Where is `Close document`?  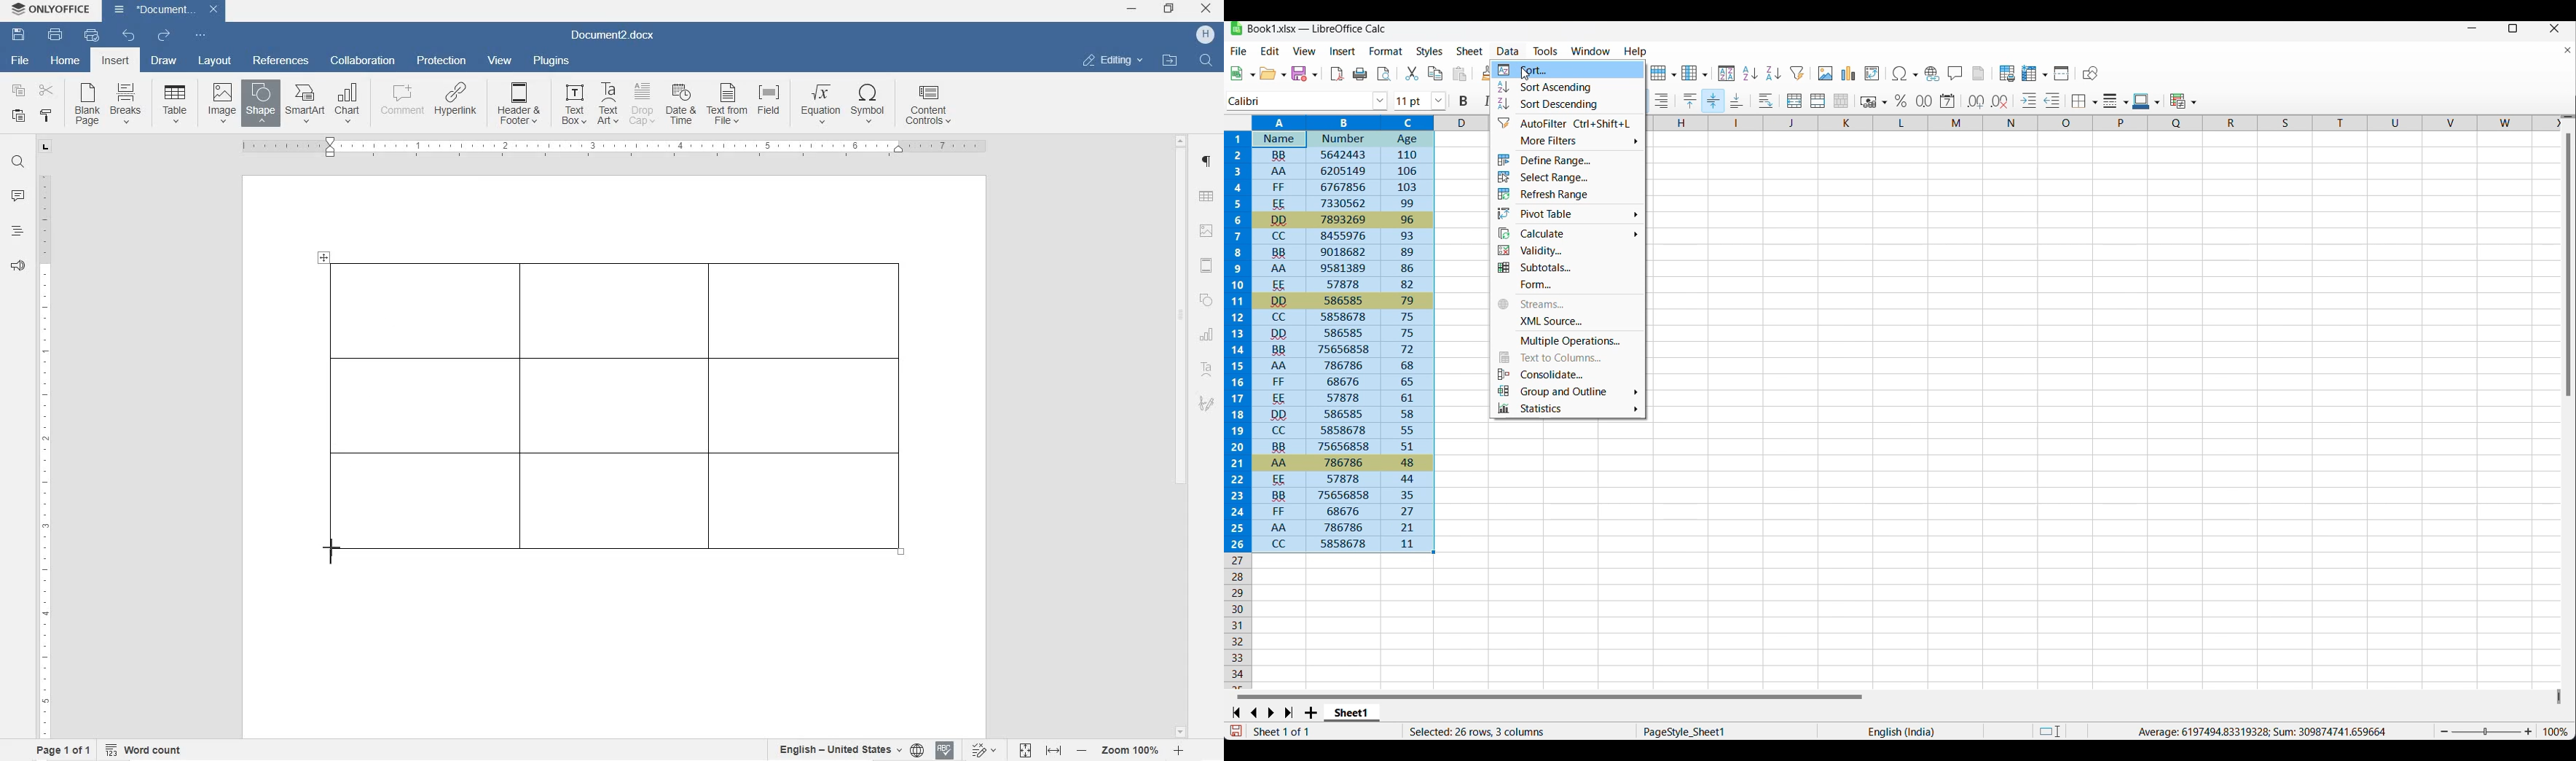
Close document is located at coordinates (2568, 50).